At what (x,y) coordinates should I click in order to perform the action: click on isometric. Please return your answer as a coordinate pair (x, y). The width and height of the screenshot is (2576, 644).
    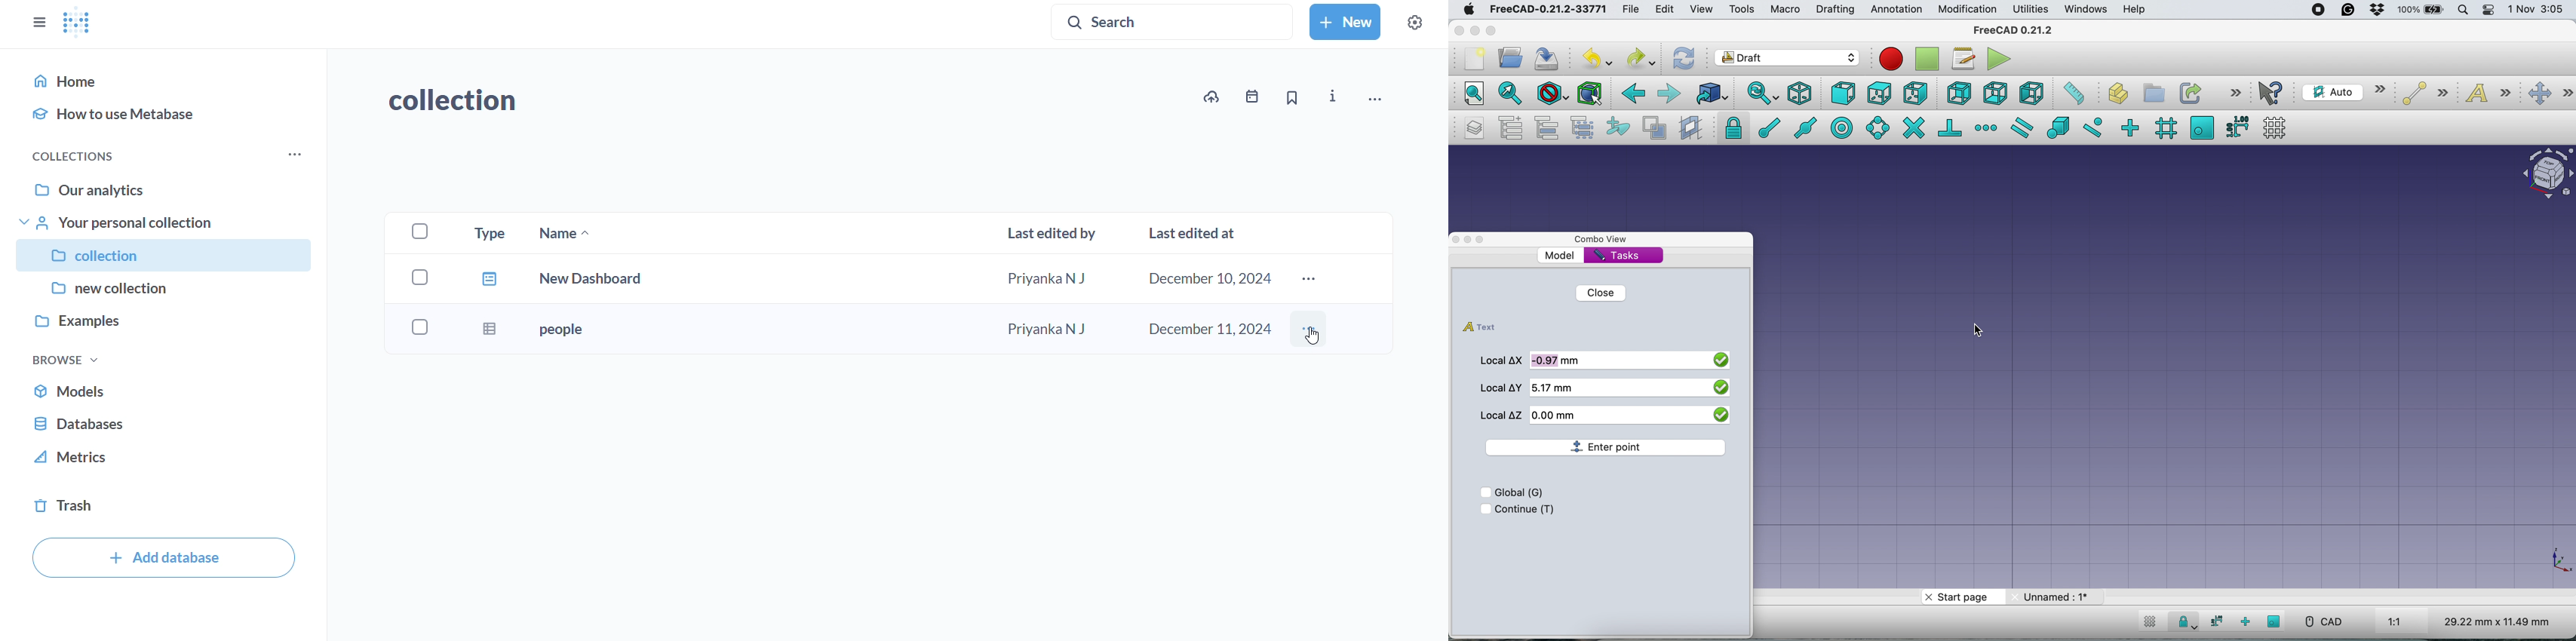
    Looking at the image, I should click on (1799, 93).